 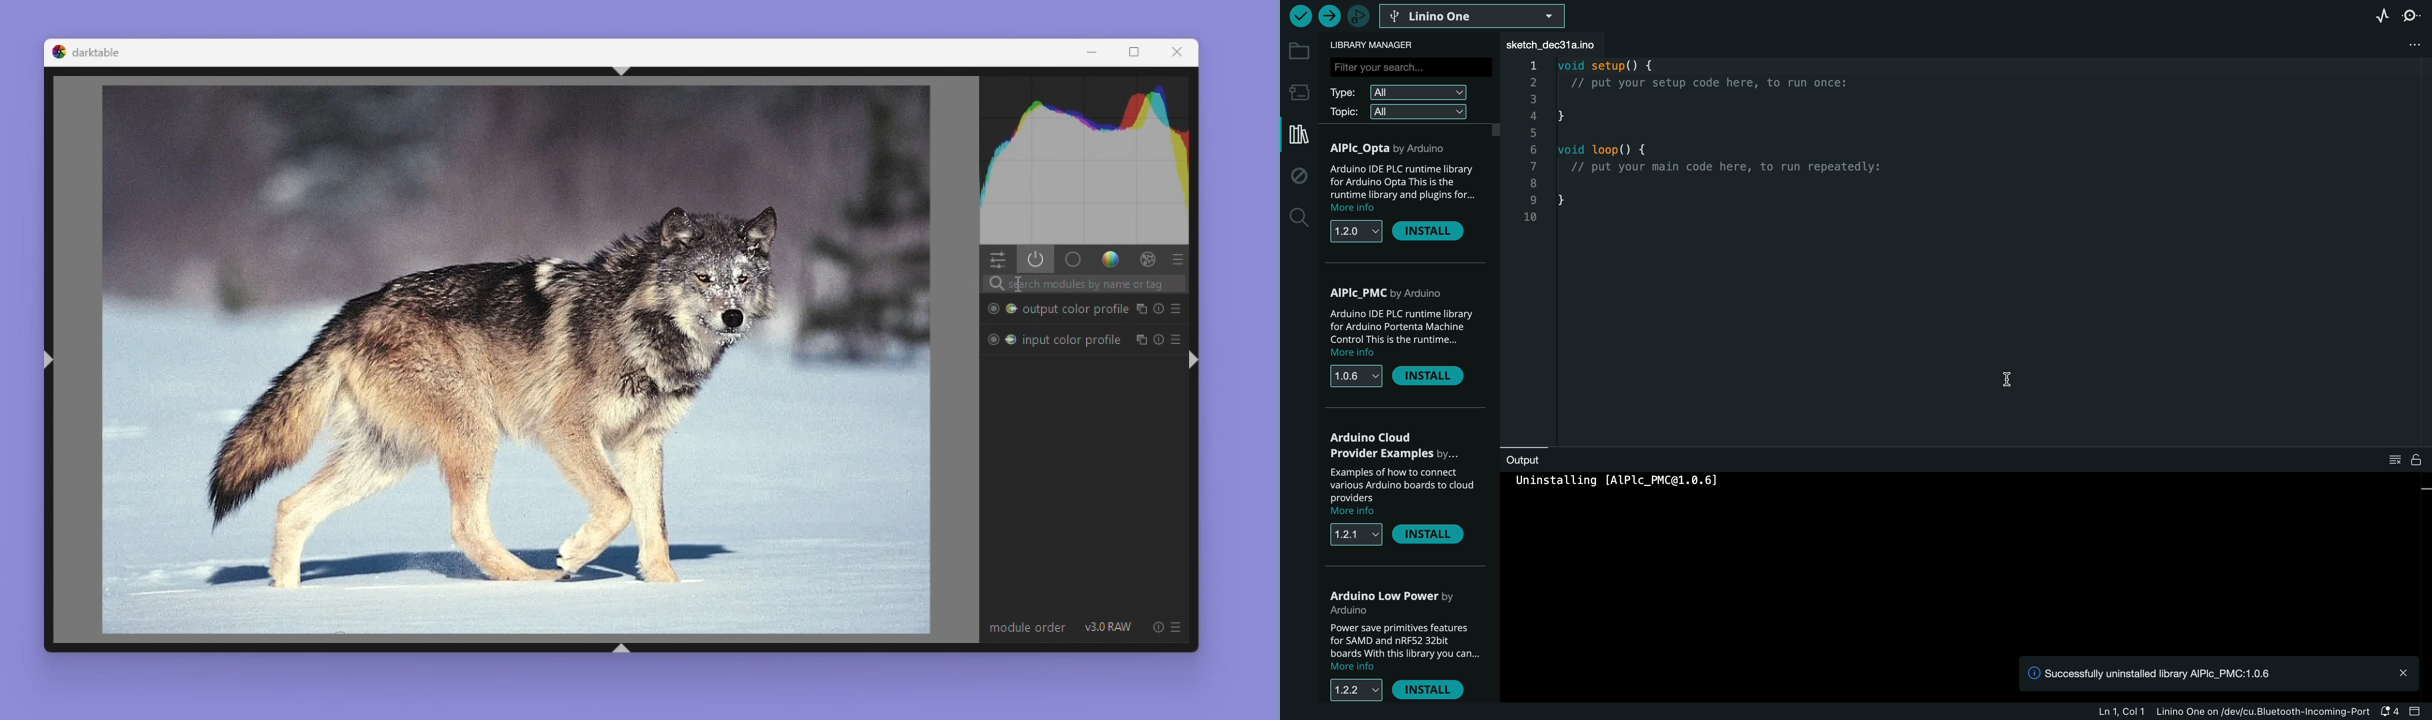 What do you see at coordinates (1156, 627) in the screenshot?
I see `Reset` at bounding box center [1156, 627].